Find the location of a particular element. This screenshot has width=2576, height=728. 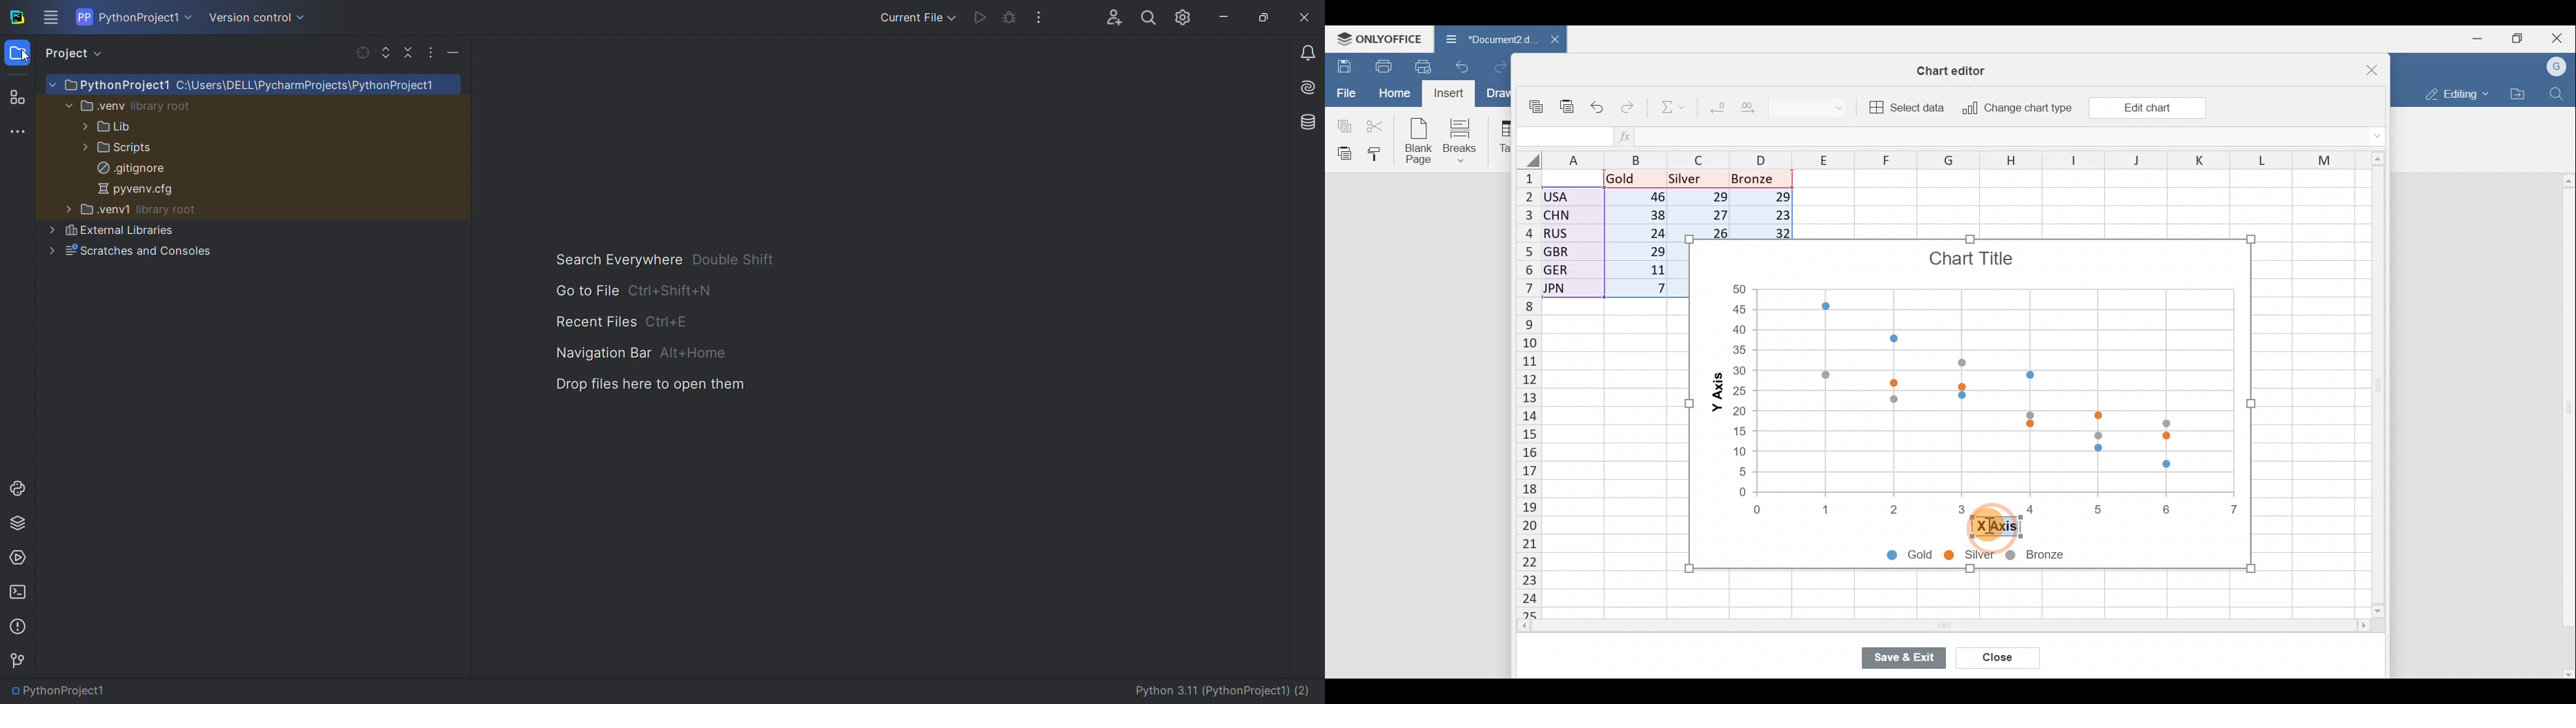

Draw is located at coordinates (1496, 93).